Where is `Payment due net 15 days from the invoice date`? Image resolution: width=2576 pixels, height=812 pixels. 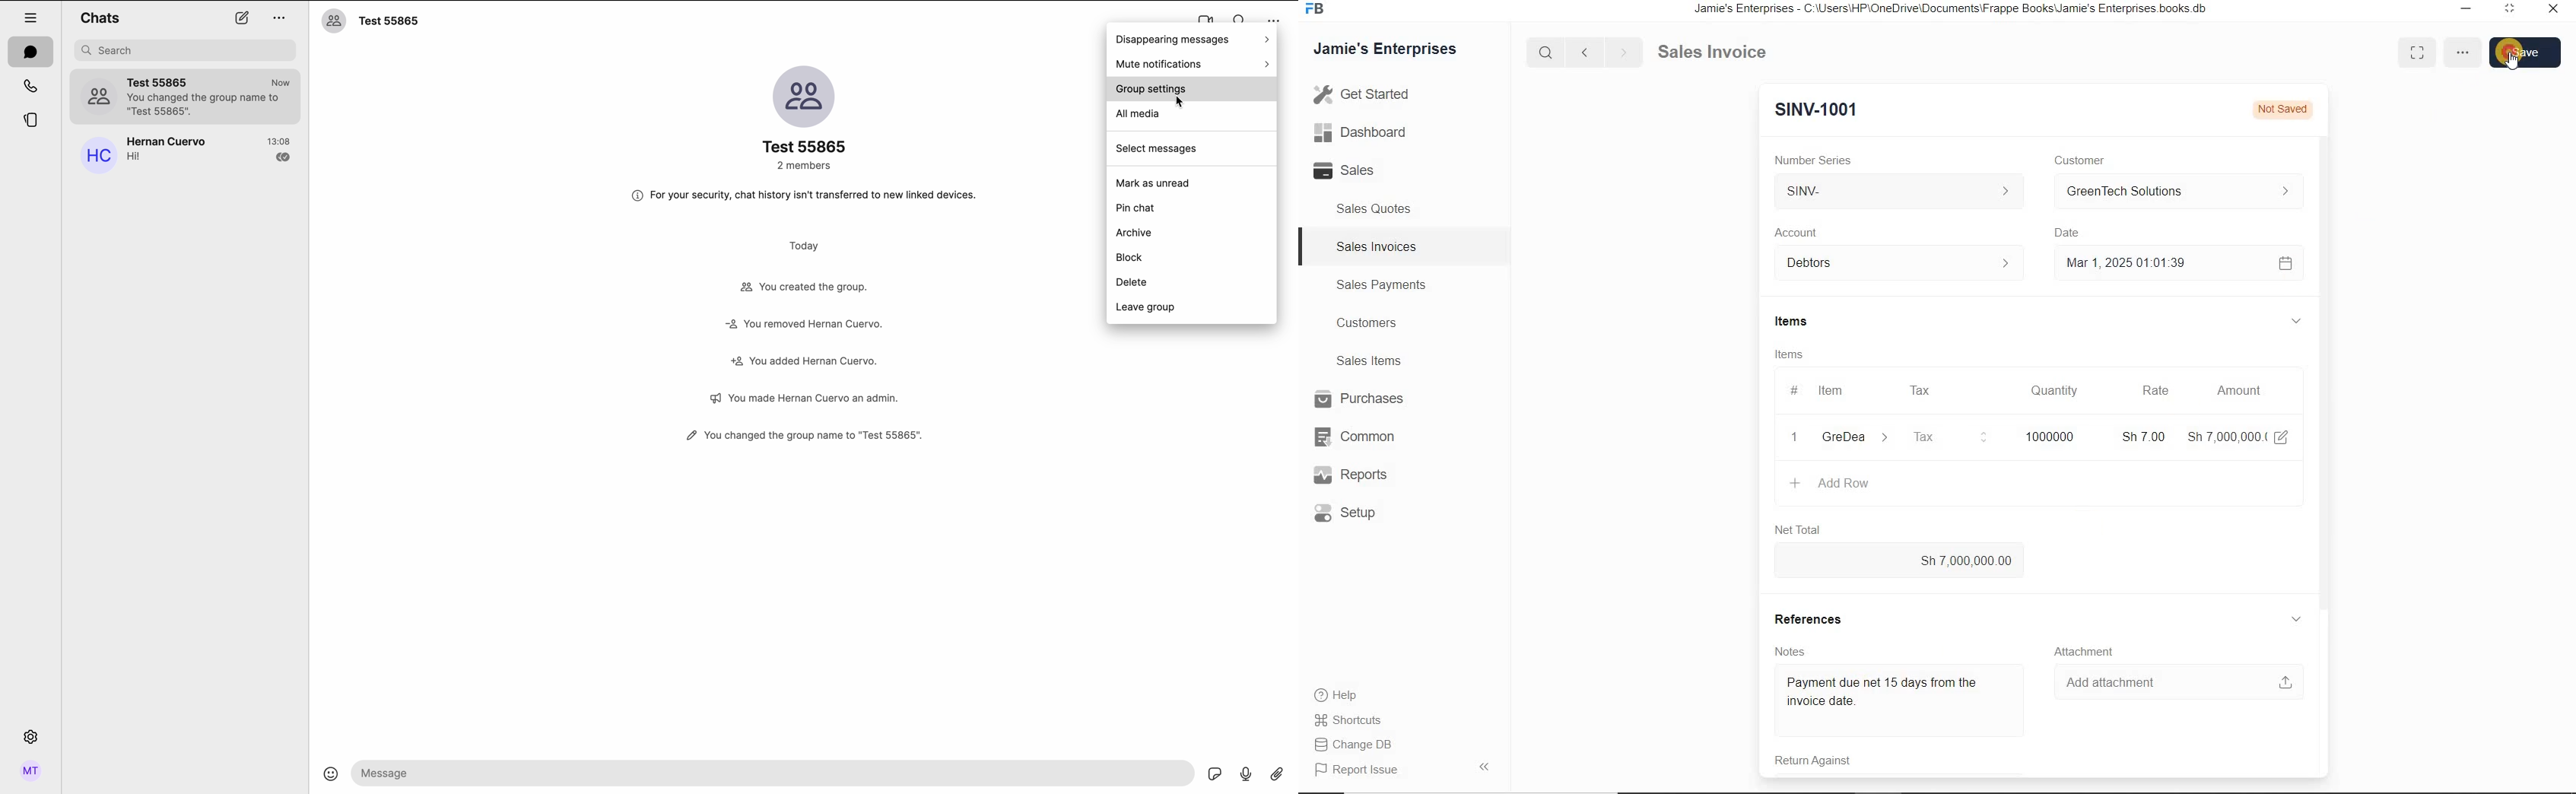
Payment due net 15 days from the invoice date is located at coordinates (1895, 695).